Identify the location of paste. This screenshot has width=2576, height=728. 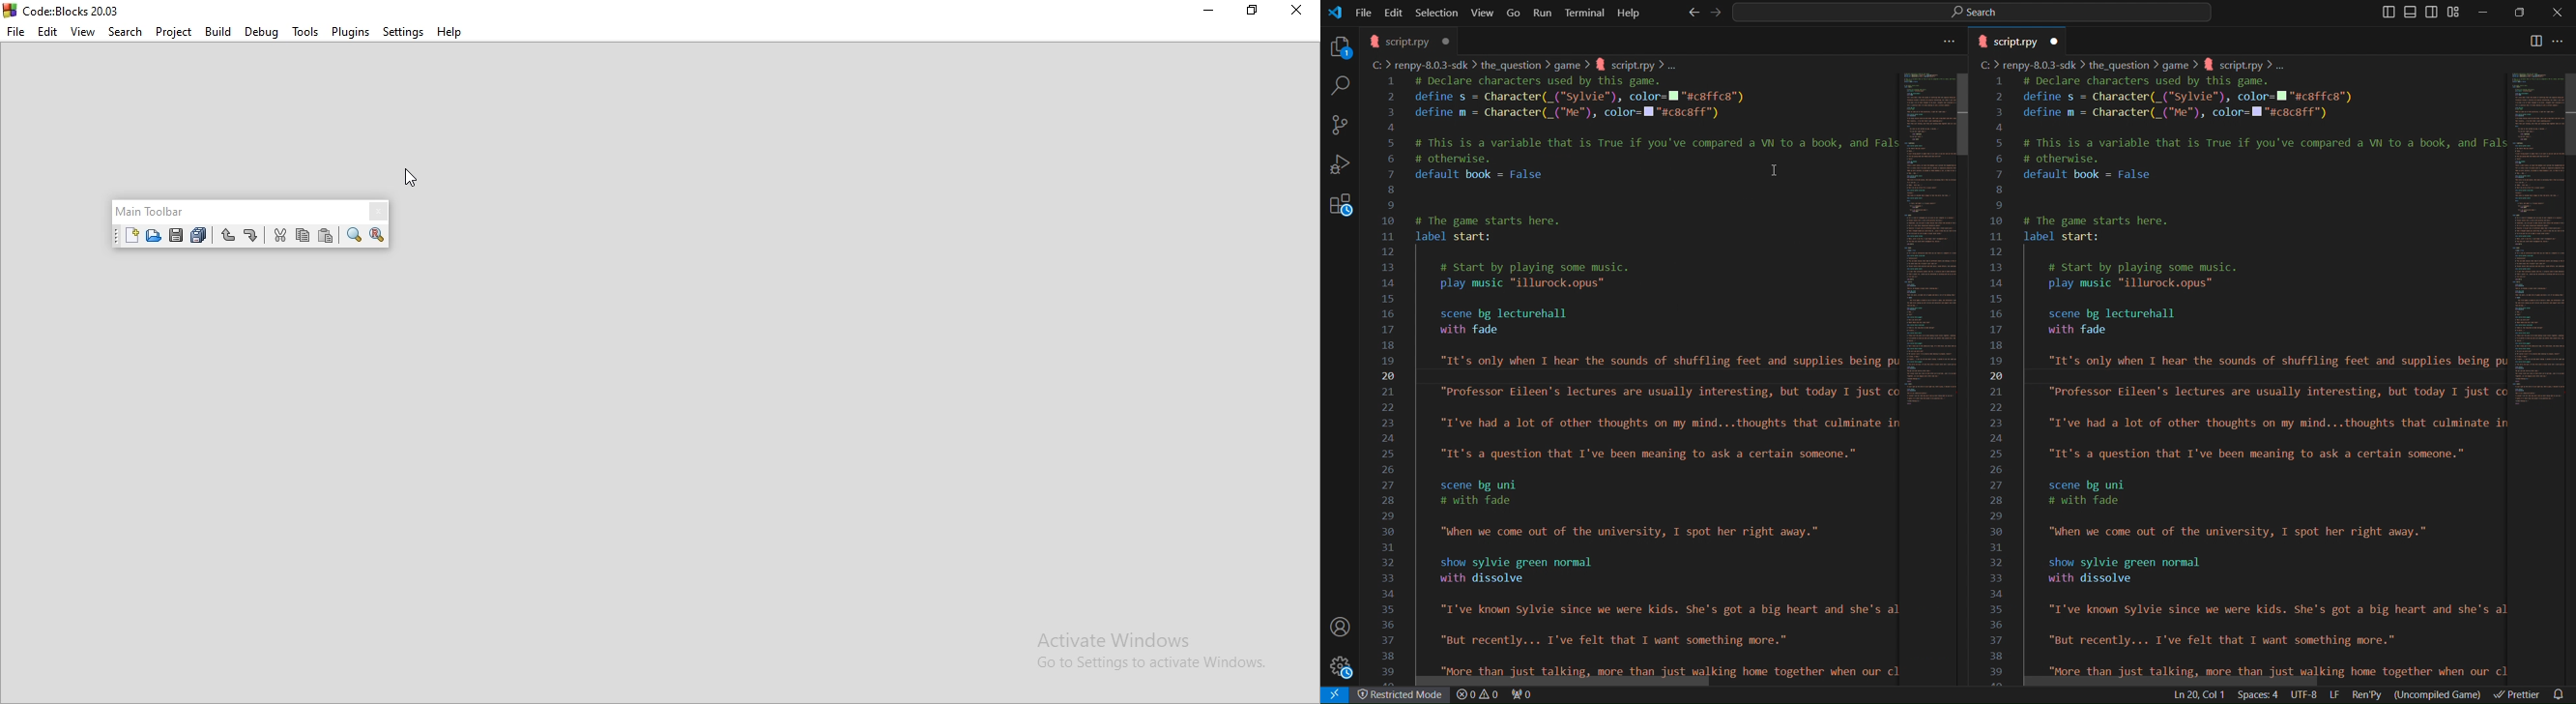
(327, 236).